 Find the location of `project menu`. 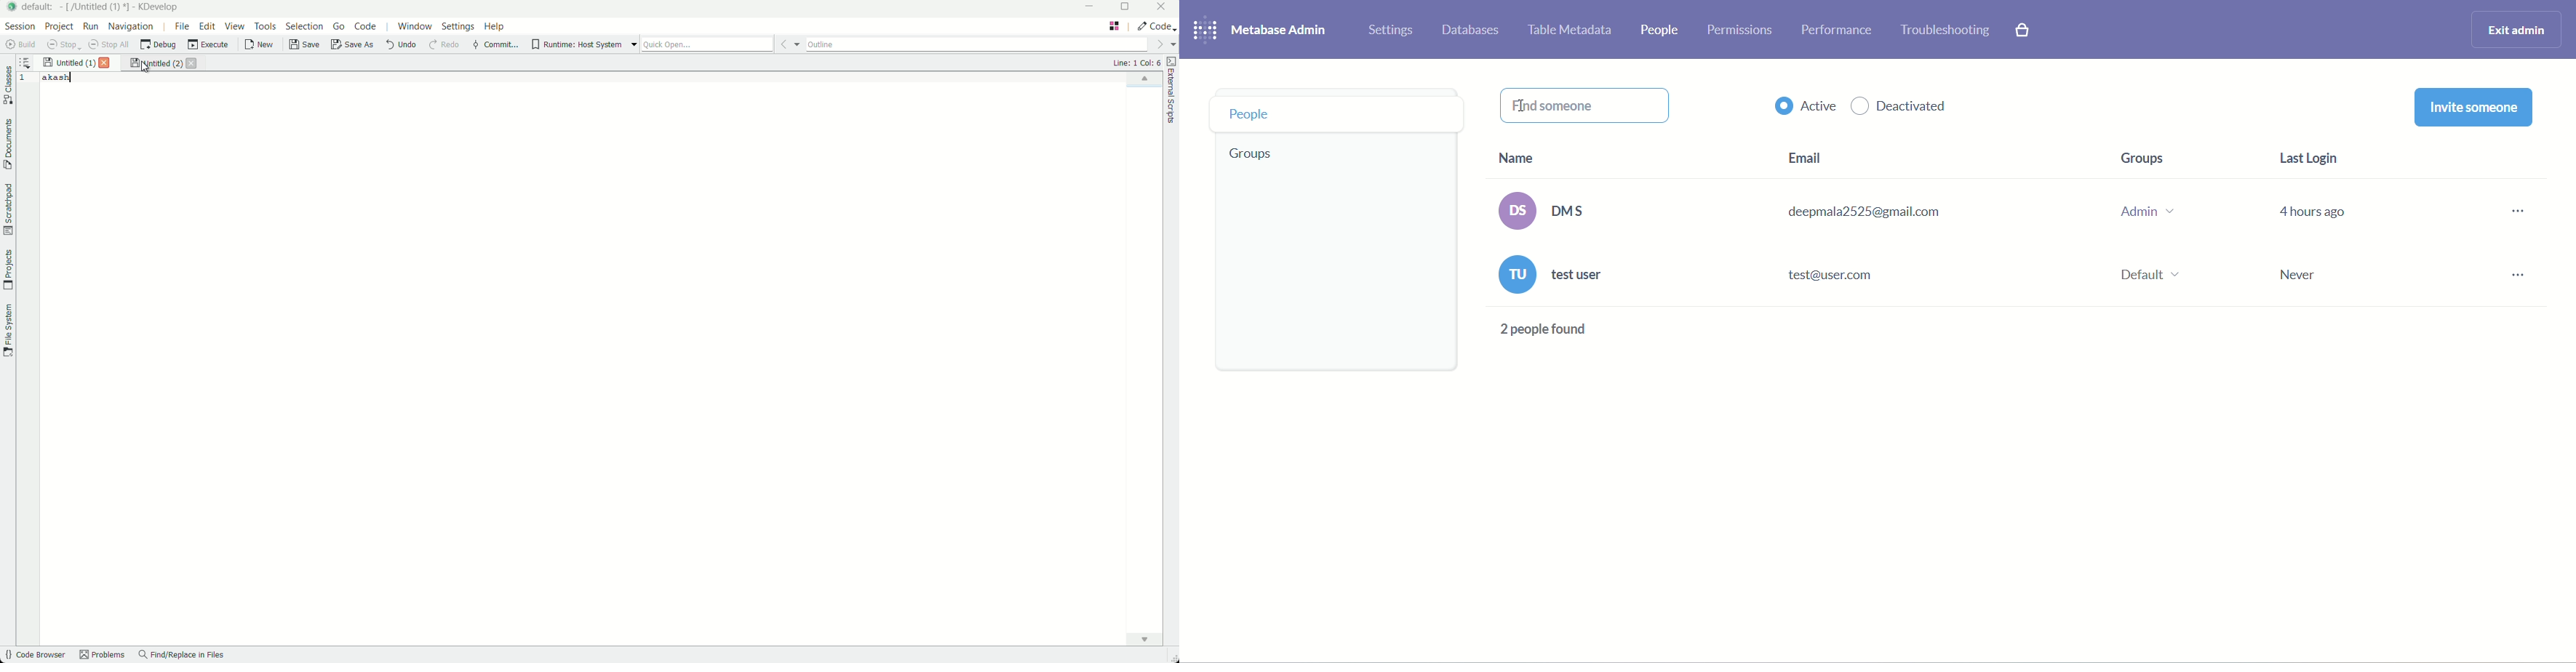

project menu is located at coordinates (57, 27).